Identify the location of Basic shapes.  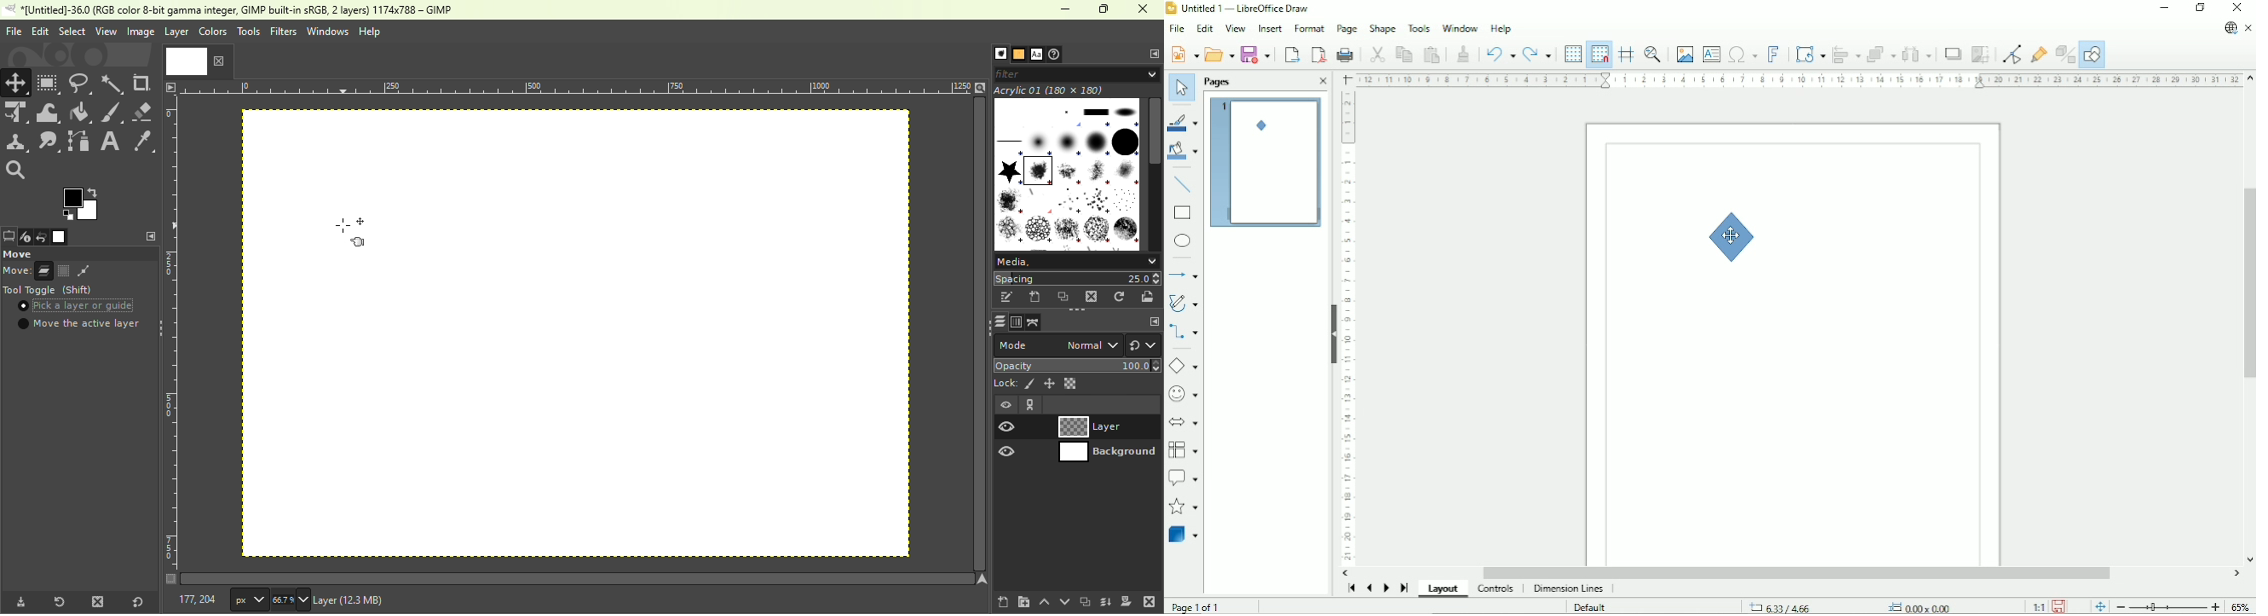
(1185, 366).